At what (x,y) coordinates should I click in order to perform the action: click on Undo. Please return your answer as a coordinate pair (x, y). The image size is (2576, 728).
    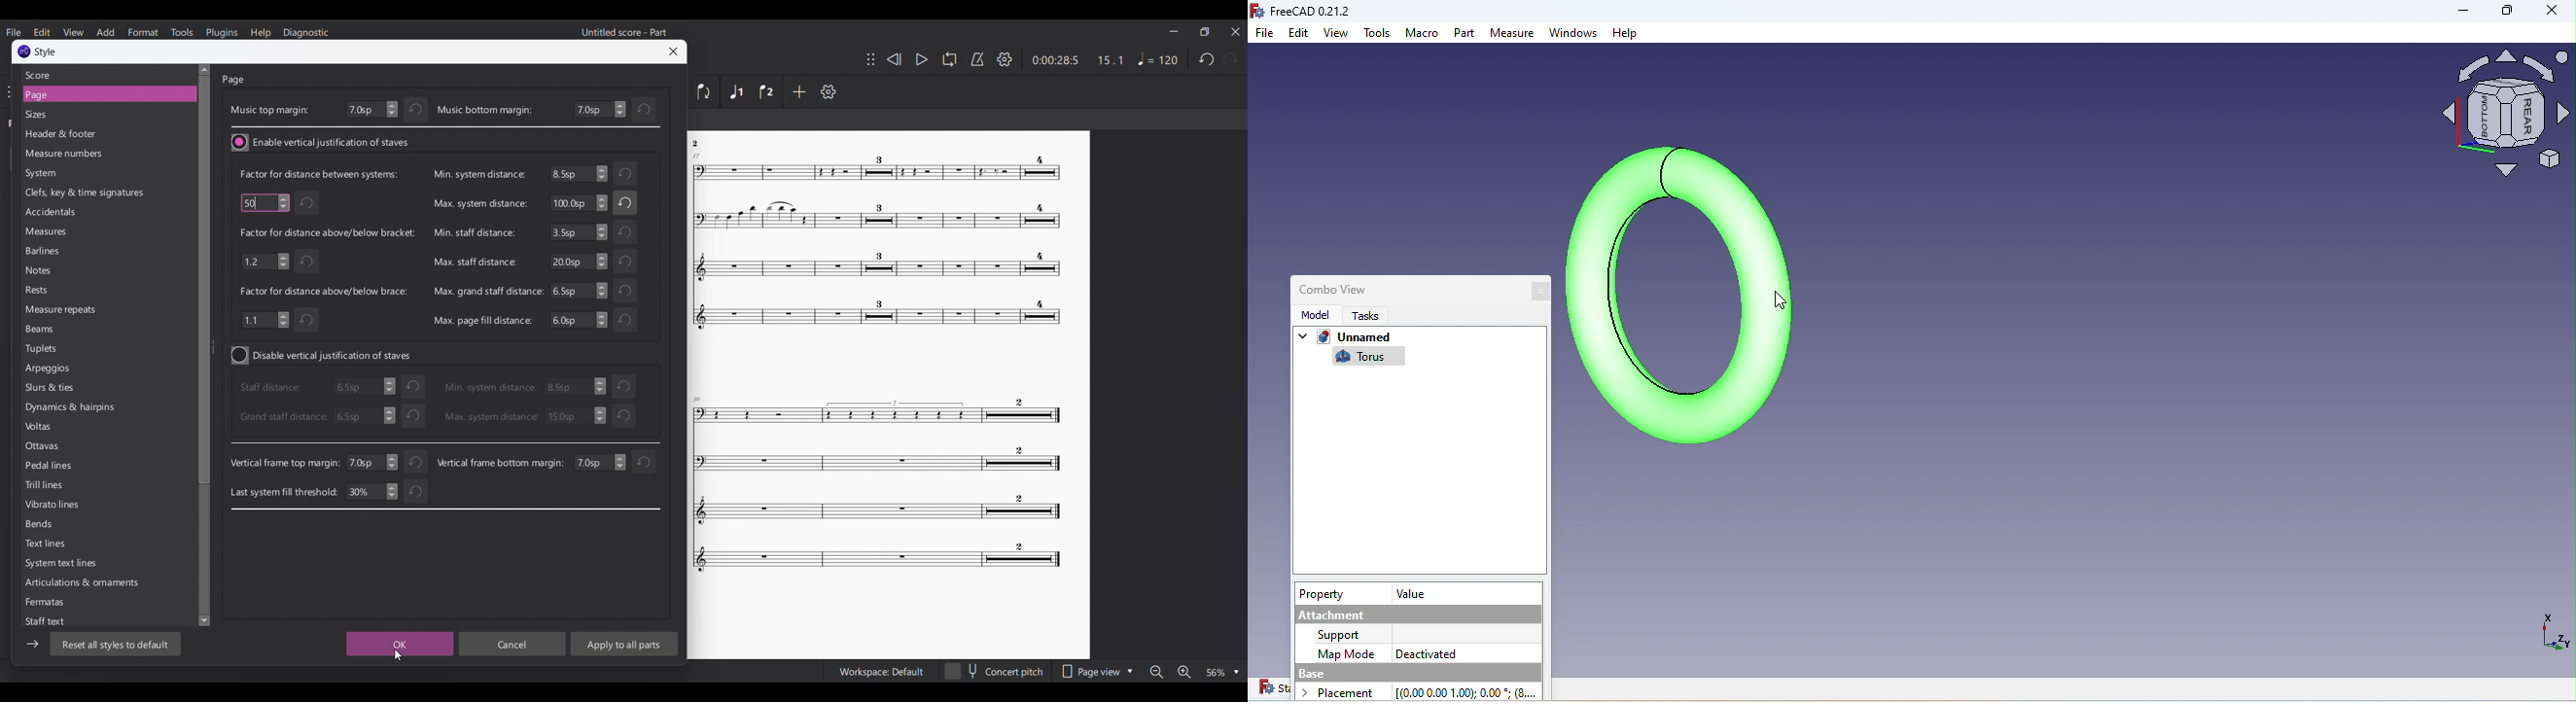
    Looking at the image, I should click on (309, 203).